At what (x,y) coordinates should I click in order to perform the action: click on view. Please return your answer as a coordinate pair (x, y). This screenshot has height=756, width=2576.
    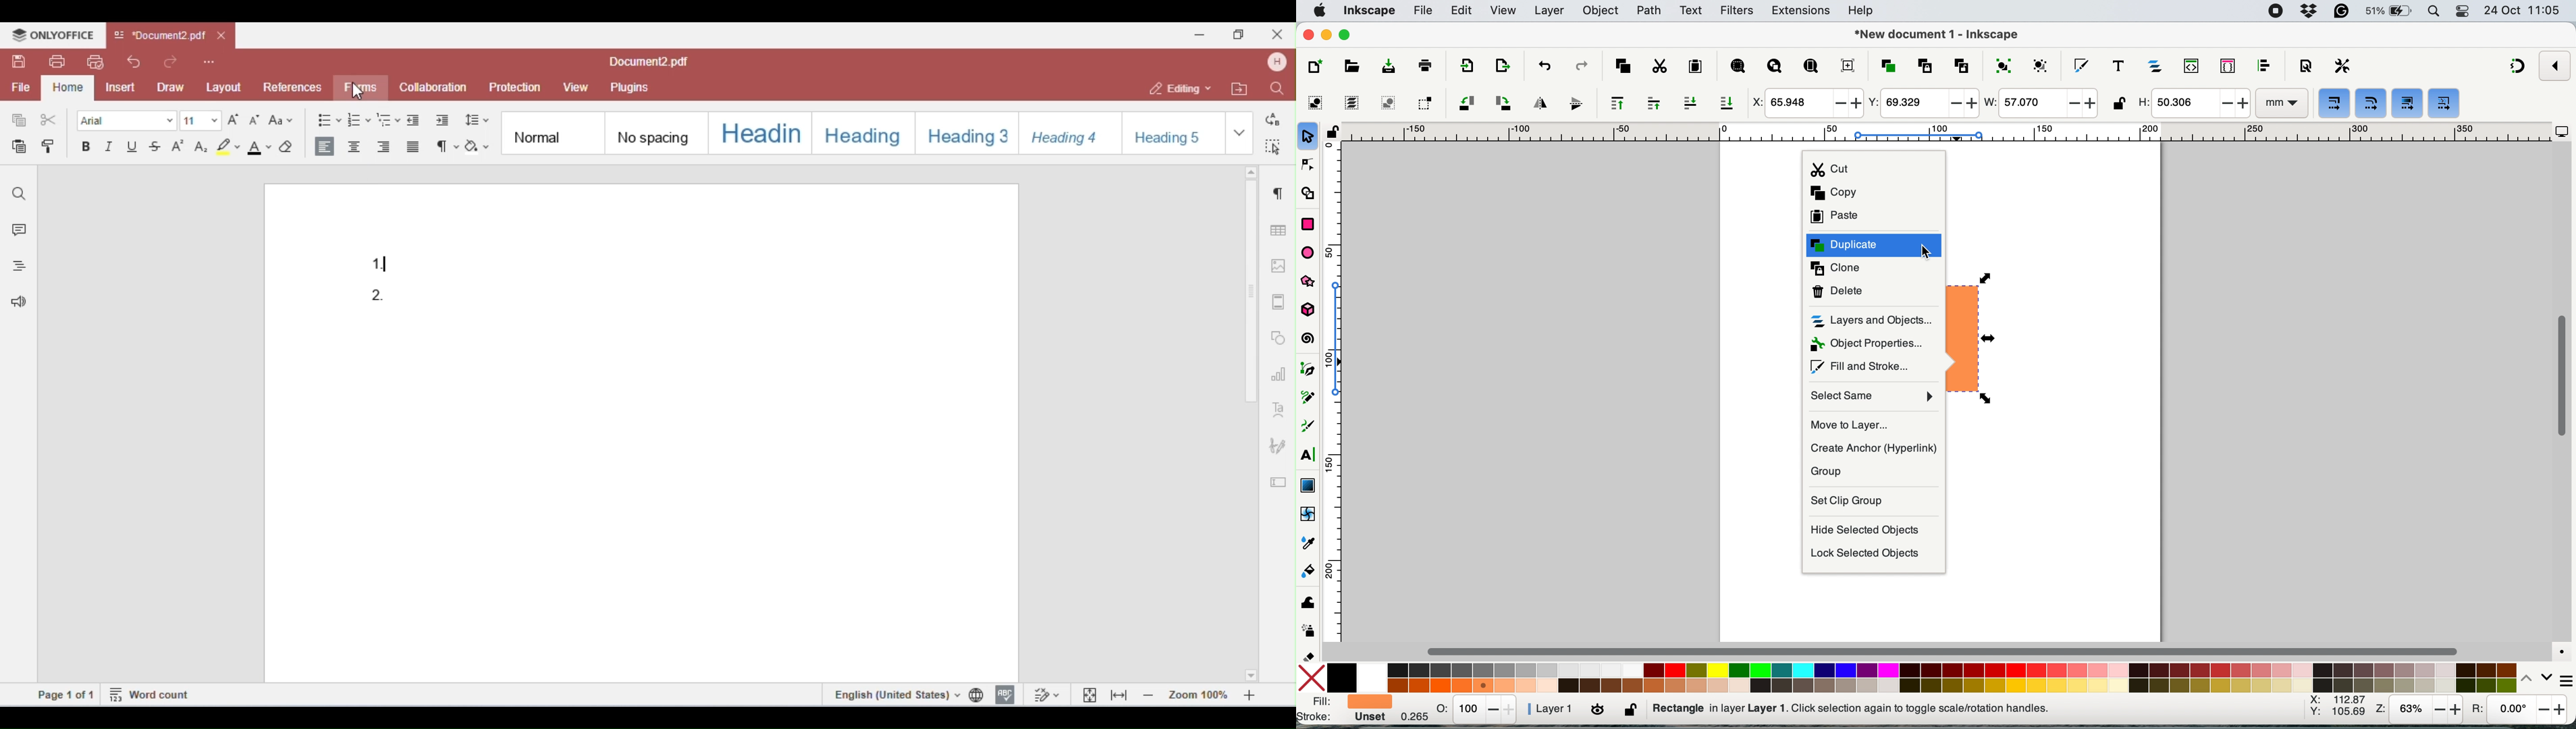
    Looking at the image, I should click on (1505, 11).